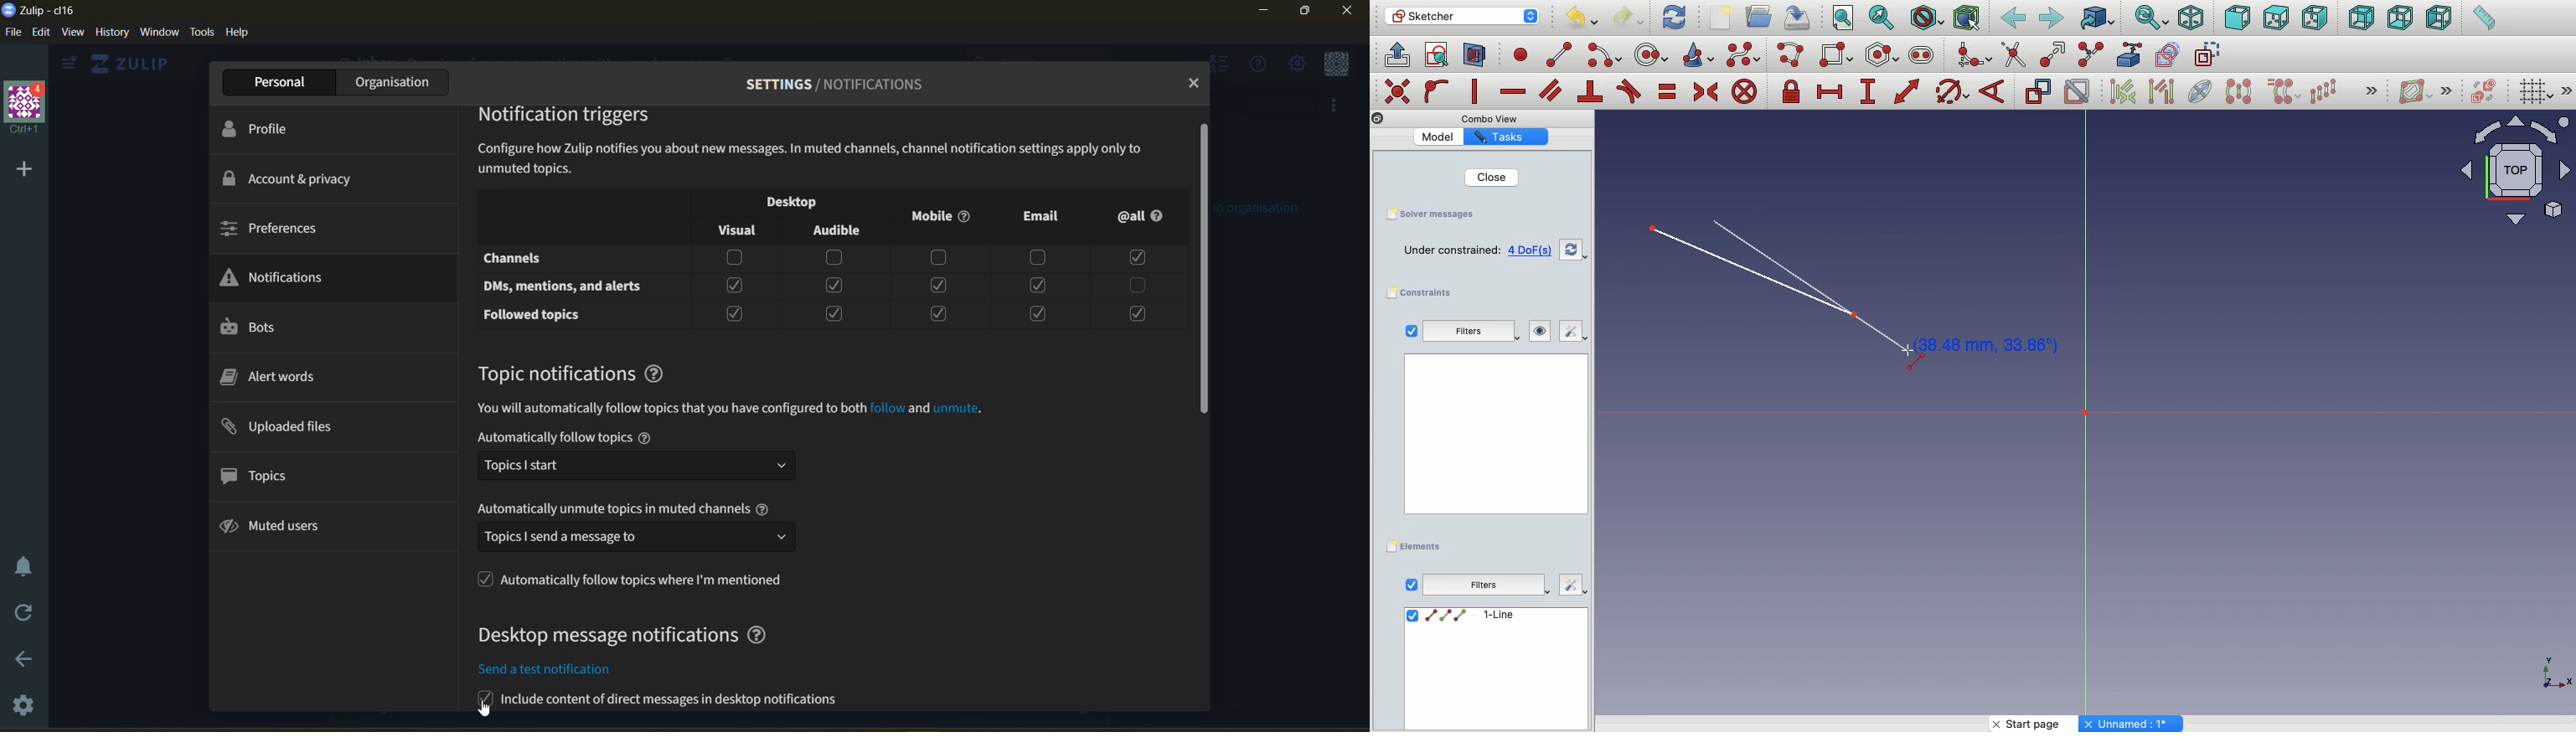 This screenshot has height=756, width=2576. I want to click on notification triggers, so click(569, 117).